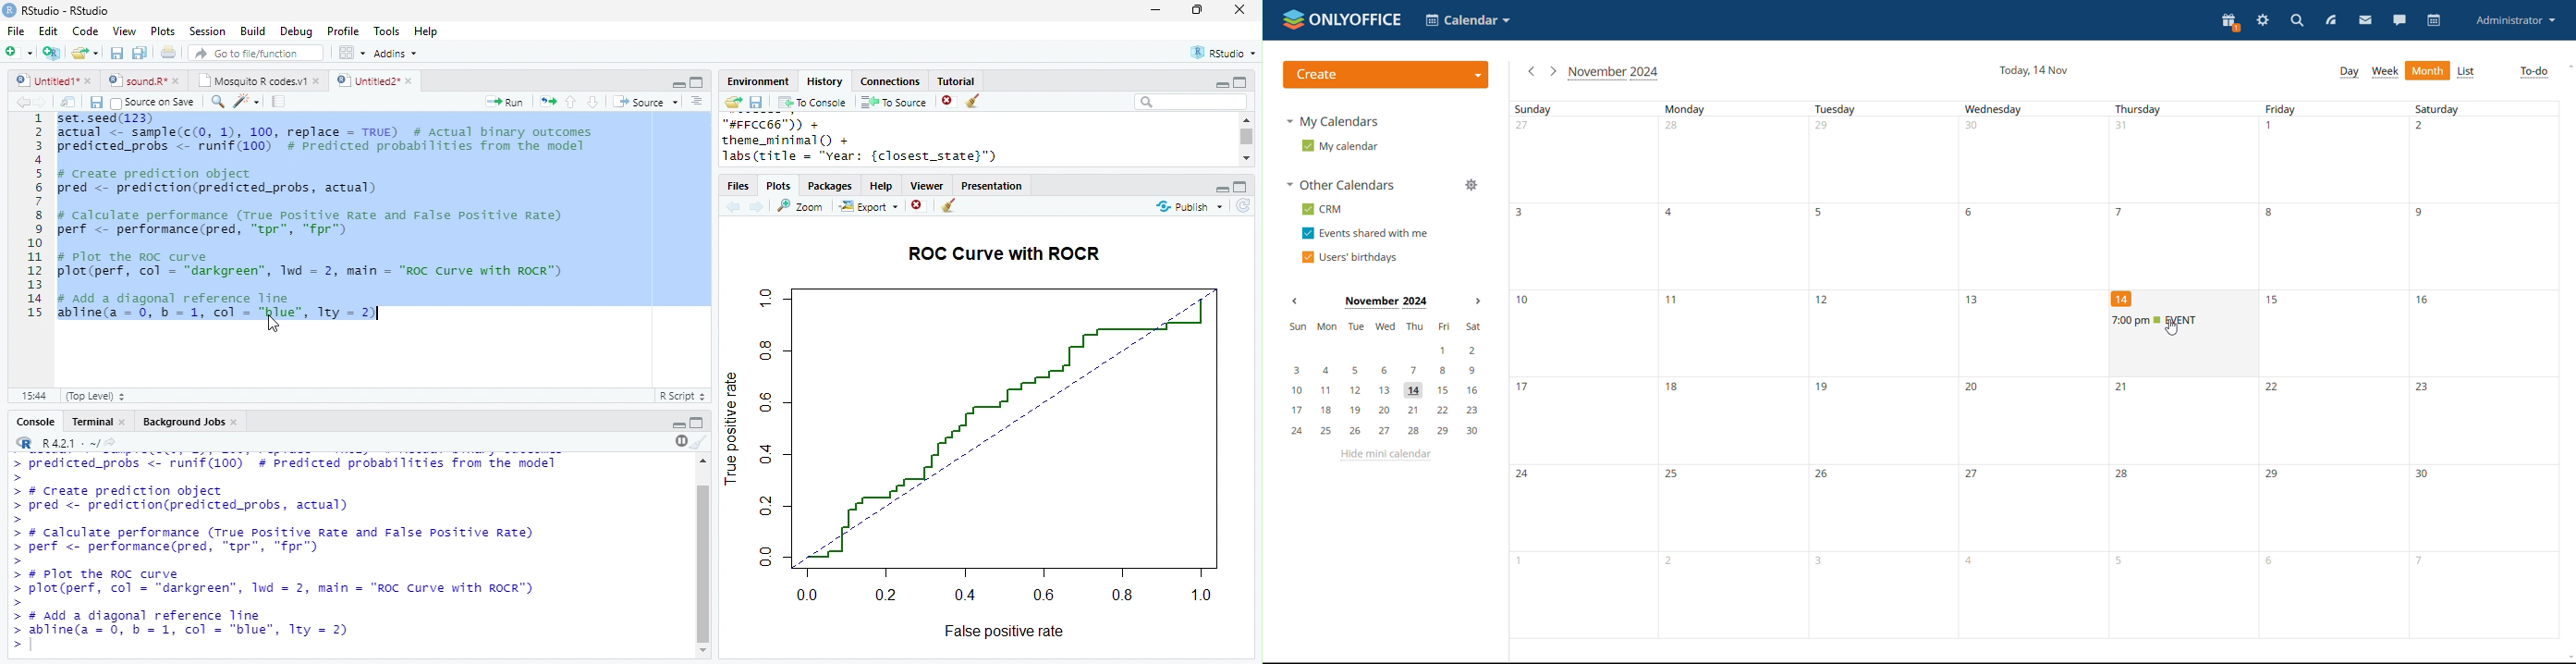  What do you see at coordinates (1003, 252) in the screenshot?
I see `ROC Curve with ROCR` at bounding box center [1003, 252].